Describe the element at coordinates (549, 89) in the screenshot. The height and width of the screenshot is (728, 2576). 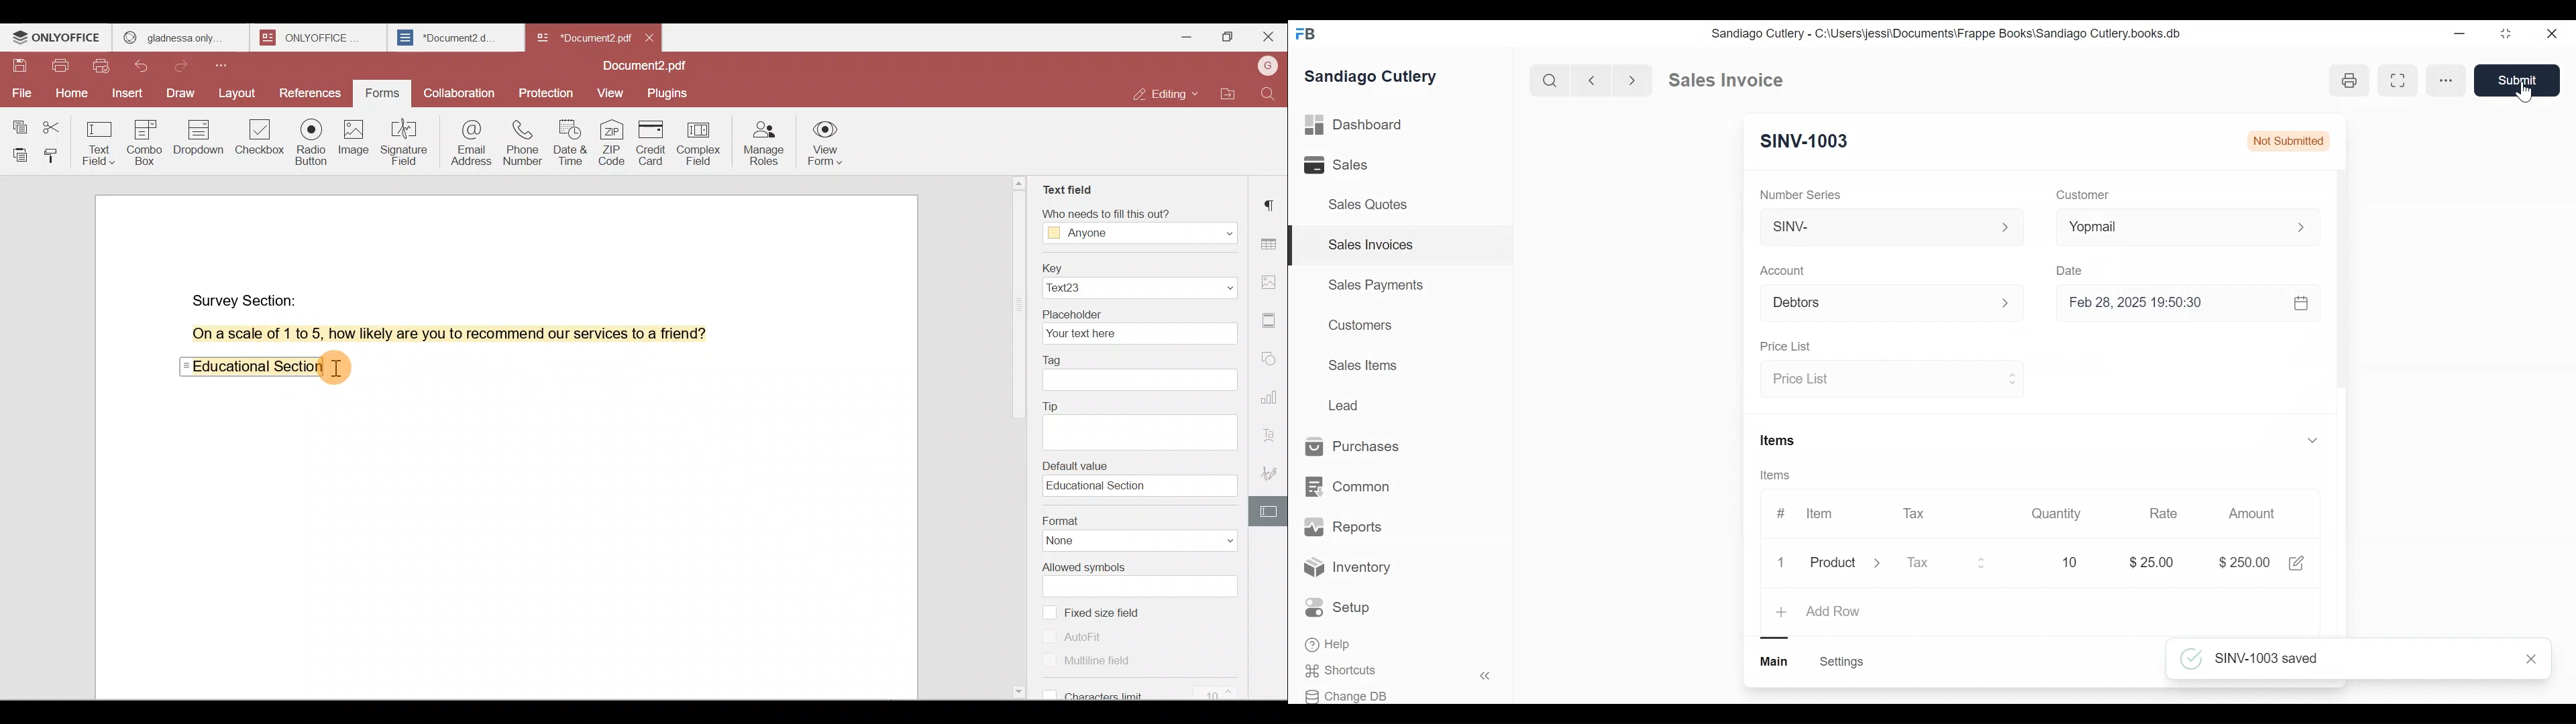
I see `Protection` at that location.